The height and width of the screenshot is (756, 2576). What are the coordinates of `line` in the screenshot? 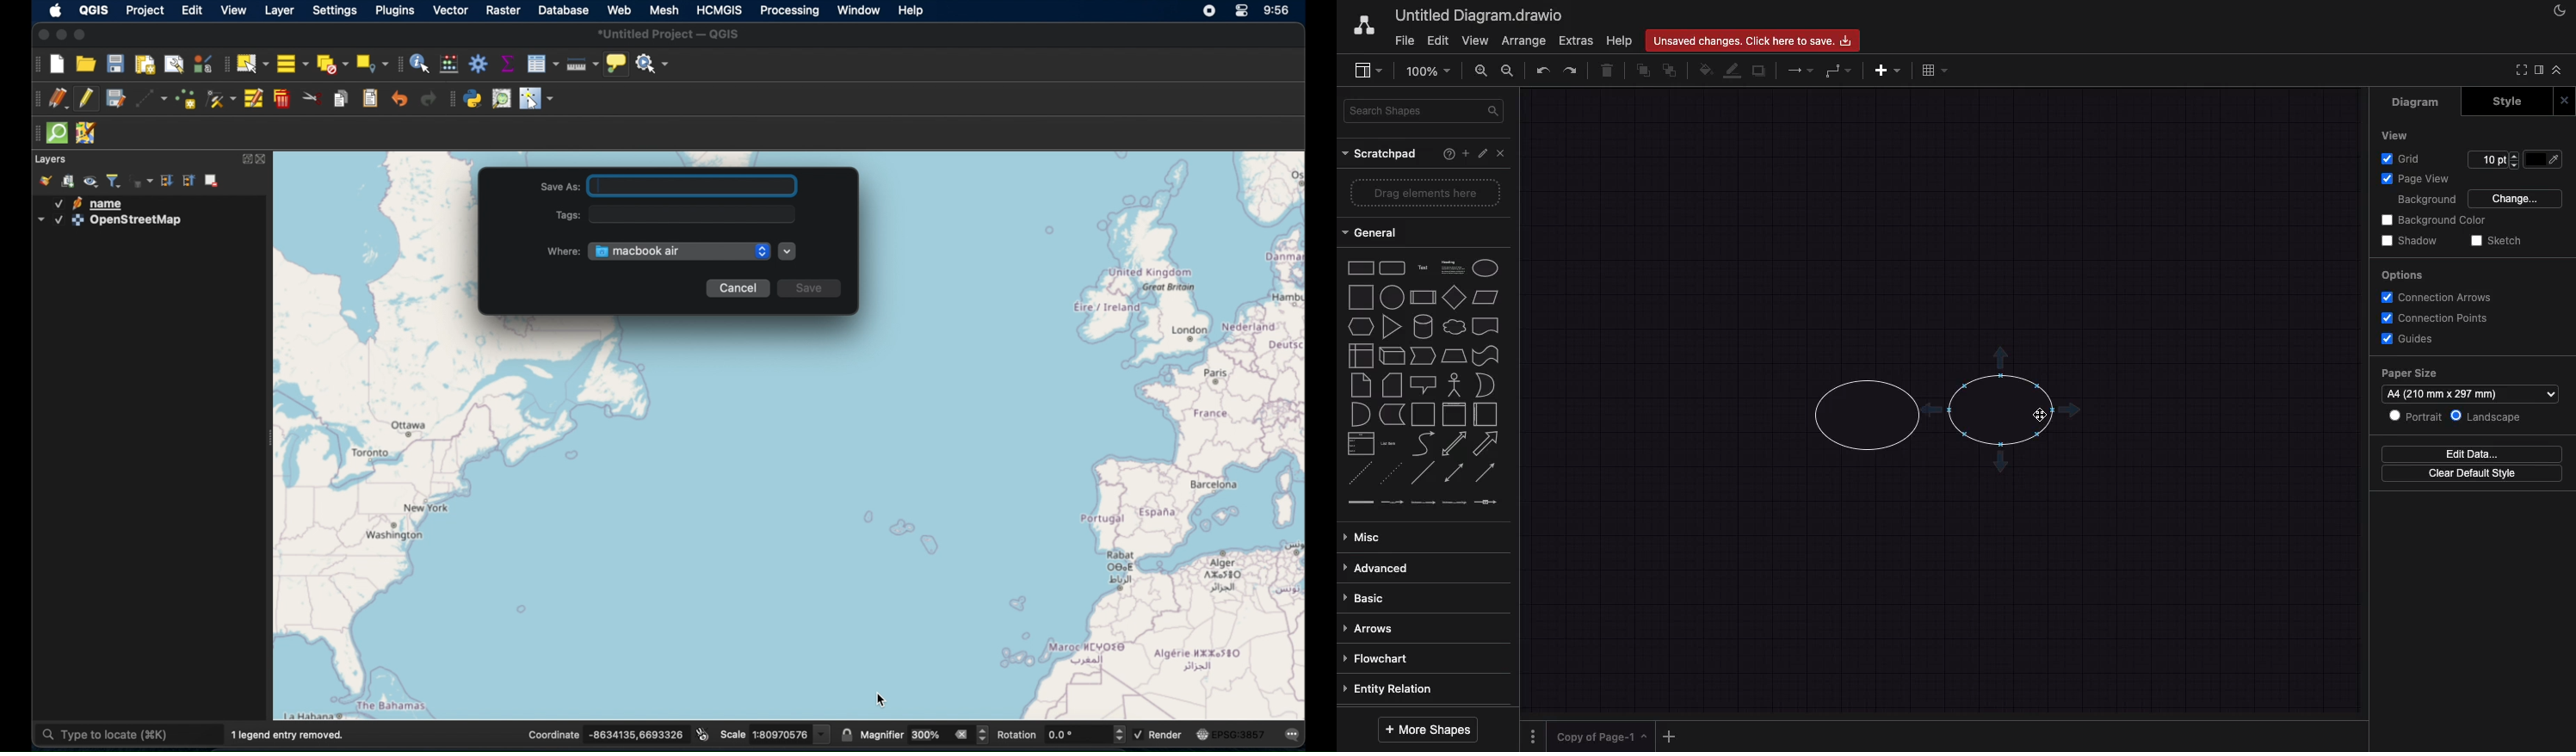 It's located at (1424, 473).